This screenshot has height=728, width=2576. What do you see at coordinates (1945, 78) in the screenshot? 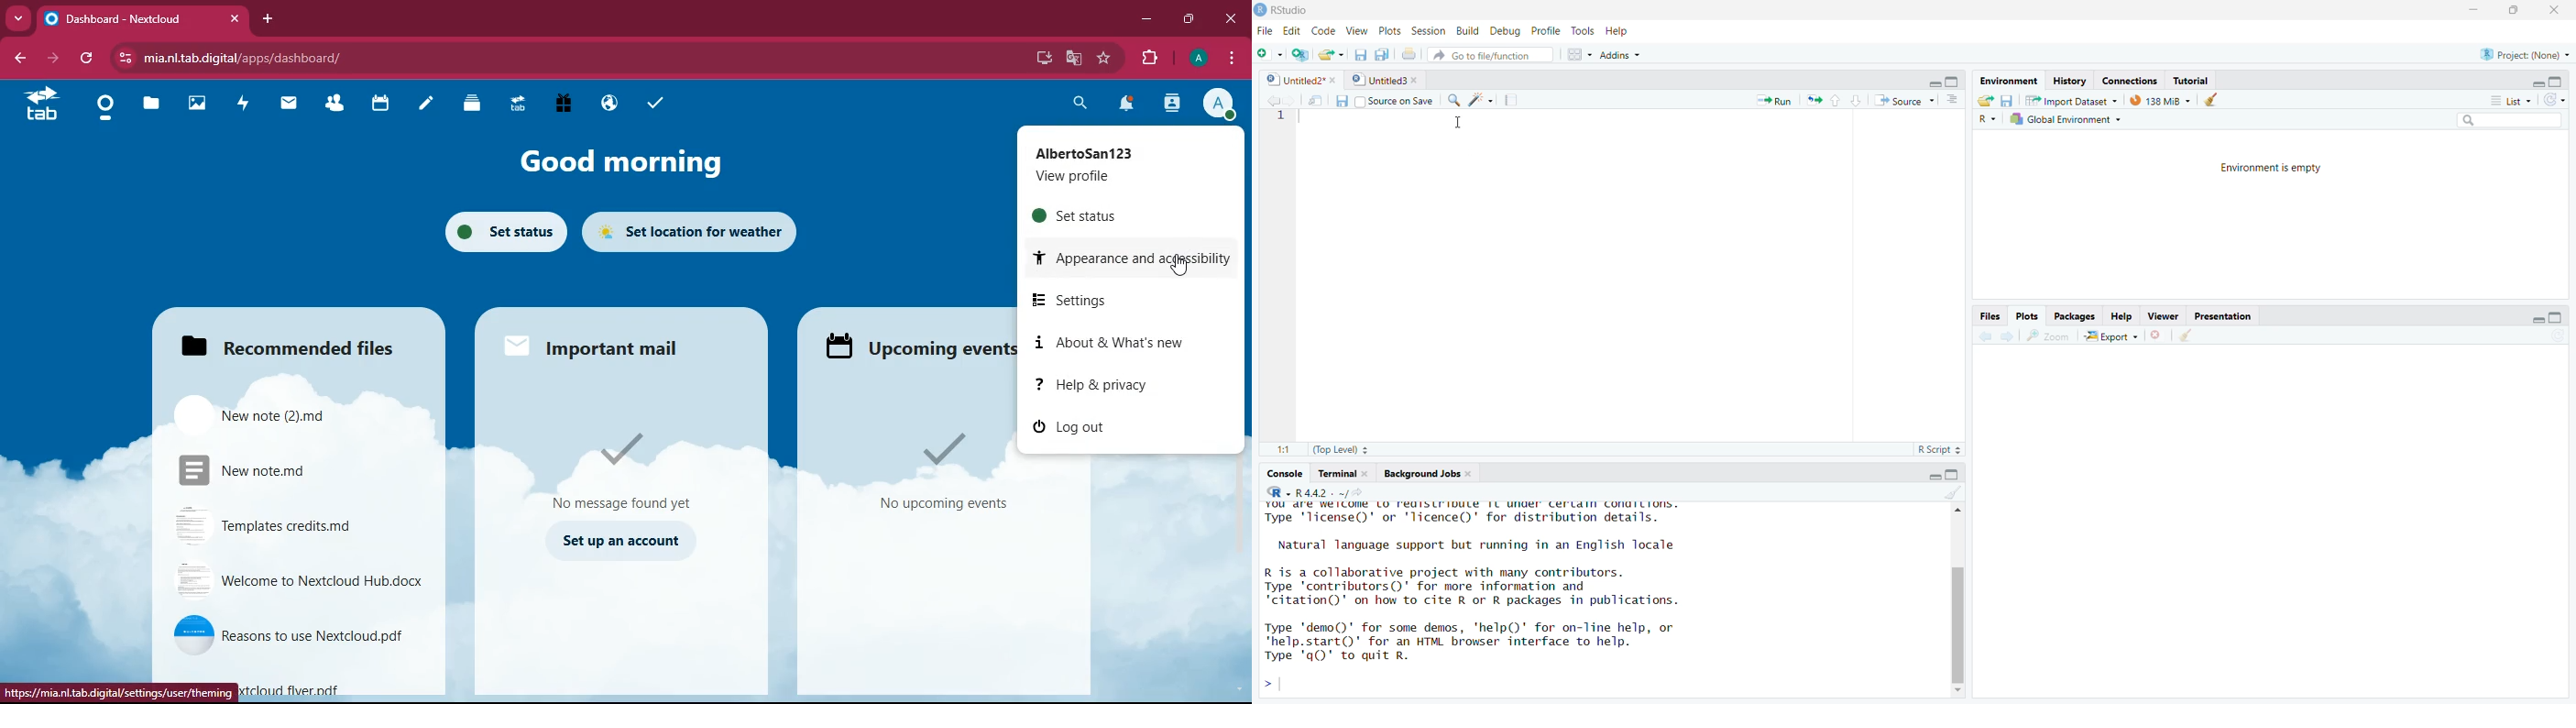
I see `minimize/maximize` at bounding box center [1945, 78].